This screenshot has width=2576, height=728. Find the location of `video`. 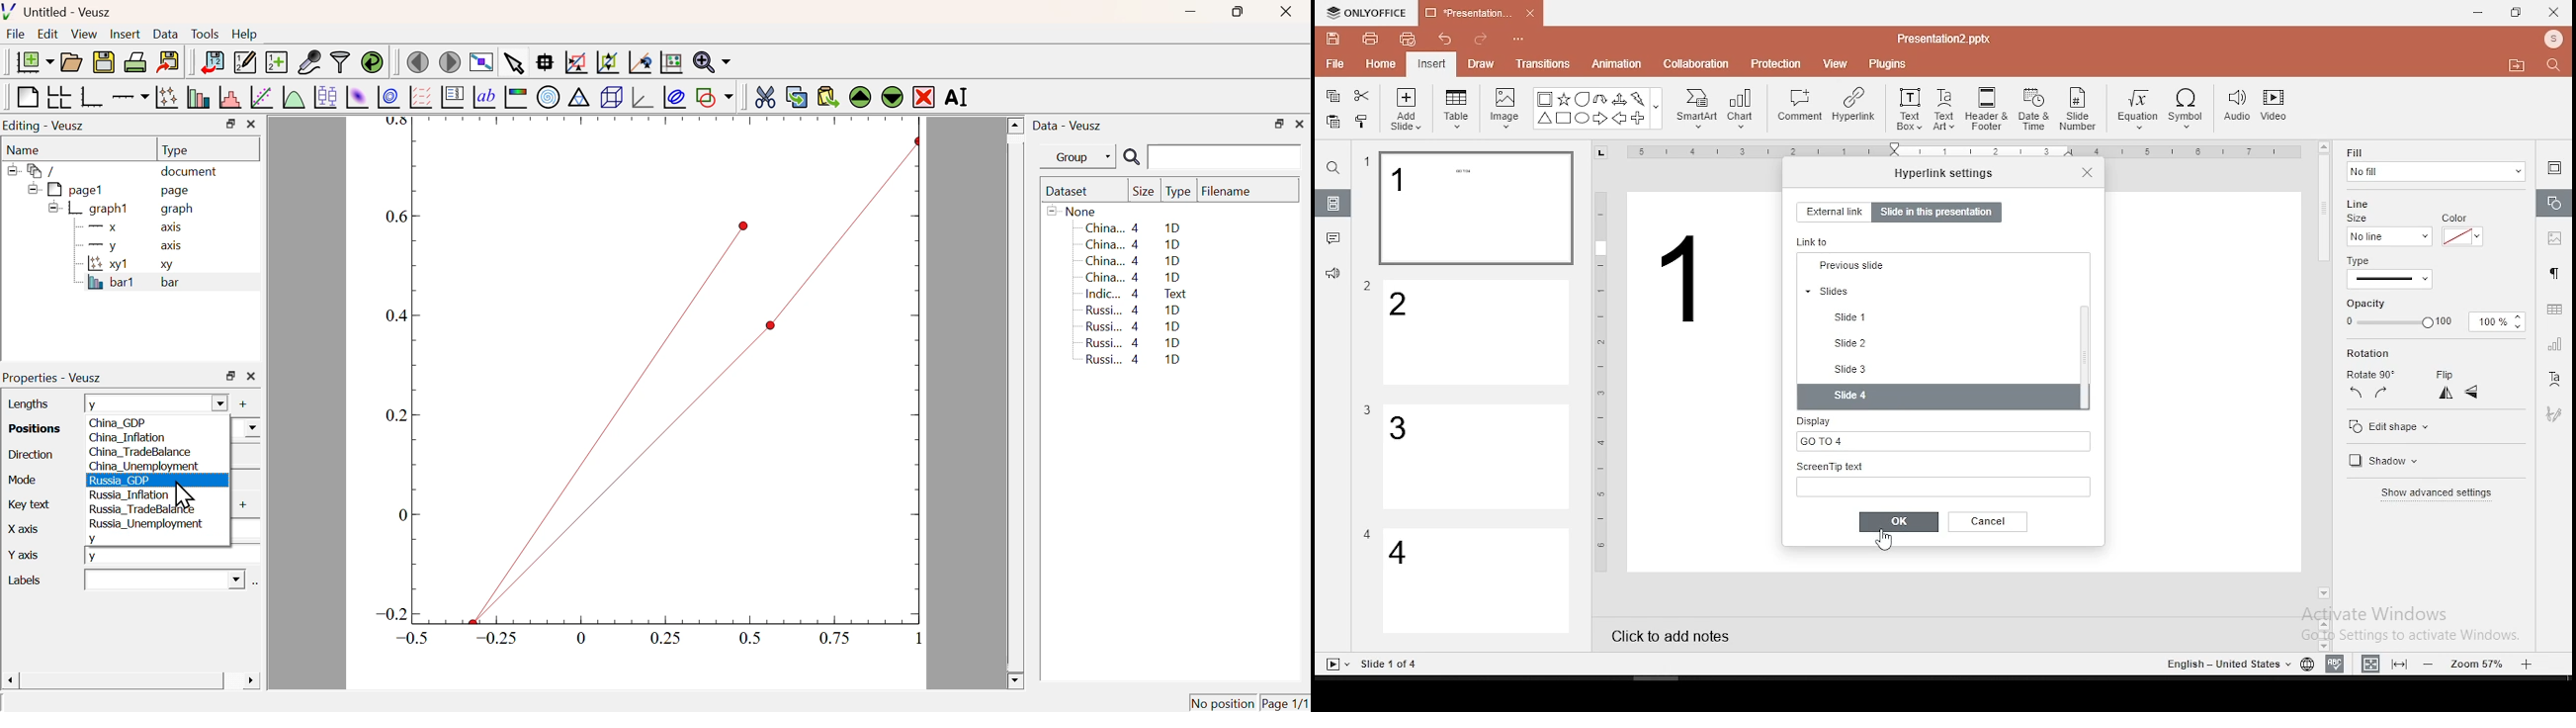

video is located at coordinates (2274, 108).